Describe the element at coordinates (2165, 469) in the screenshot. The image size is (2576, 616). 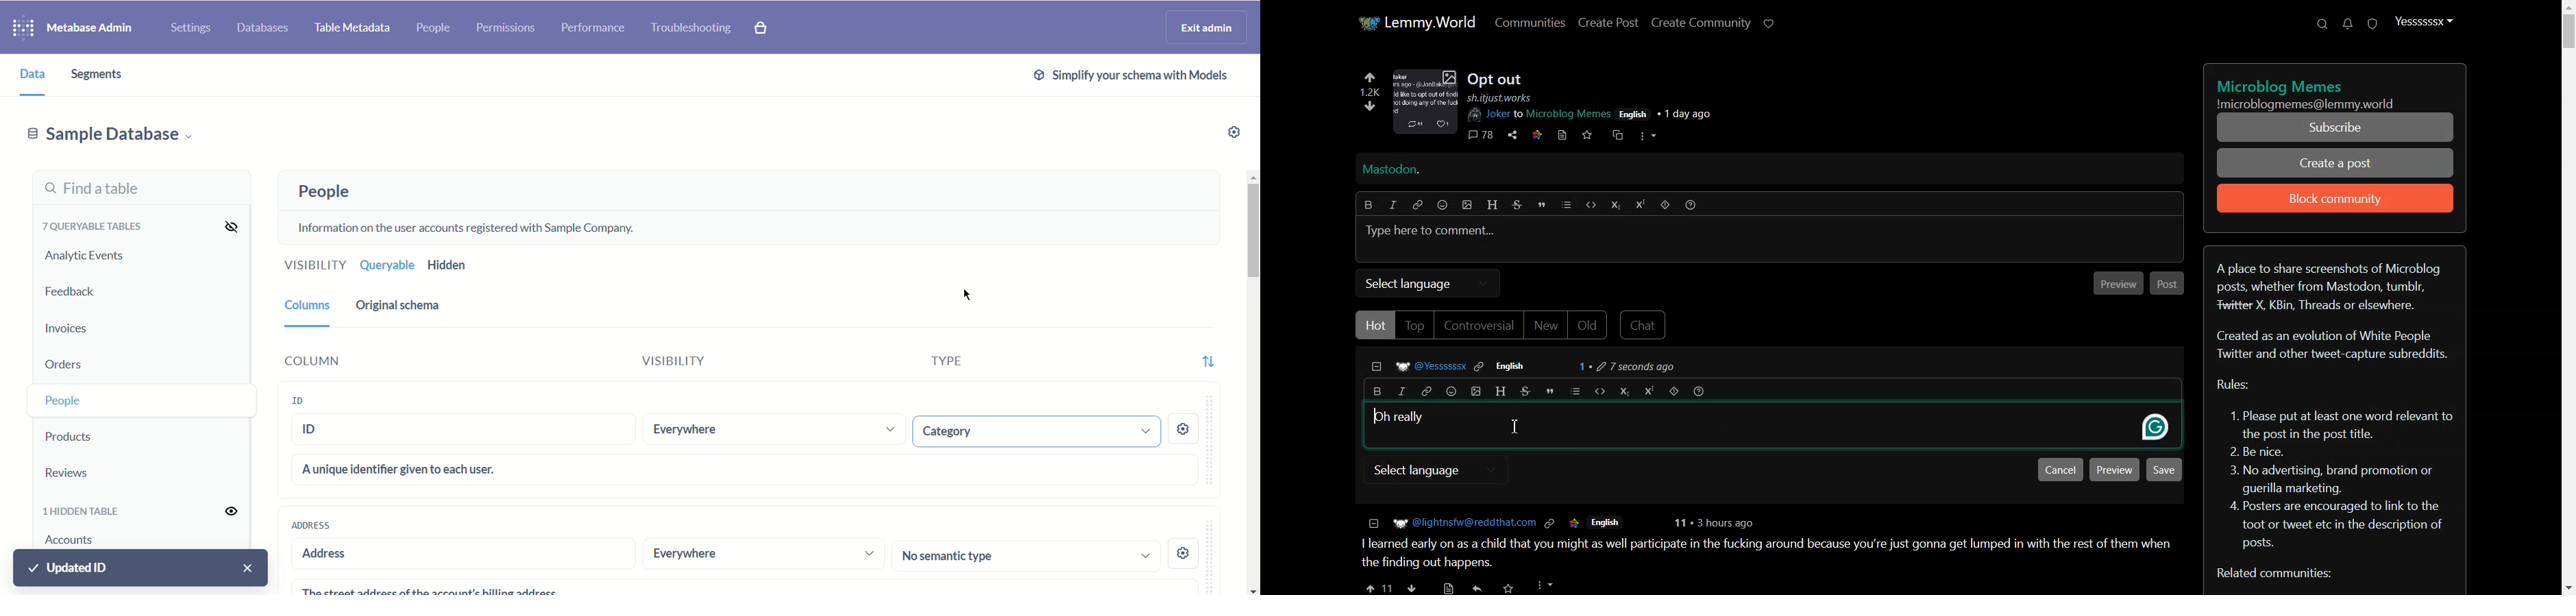
I see `Save` at that location.